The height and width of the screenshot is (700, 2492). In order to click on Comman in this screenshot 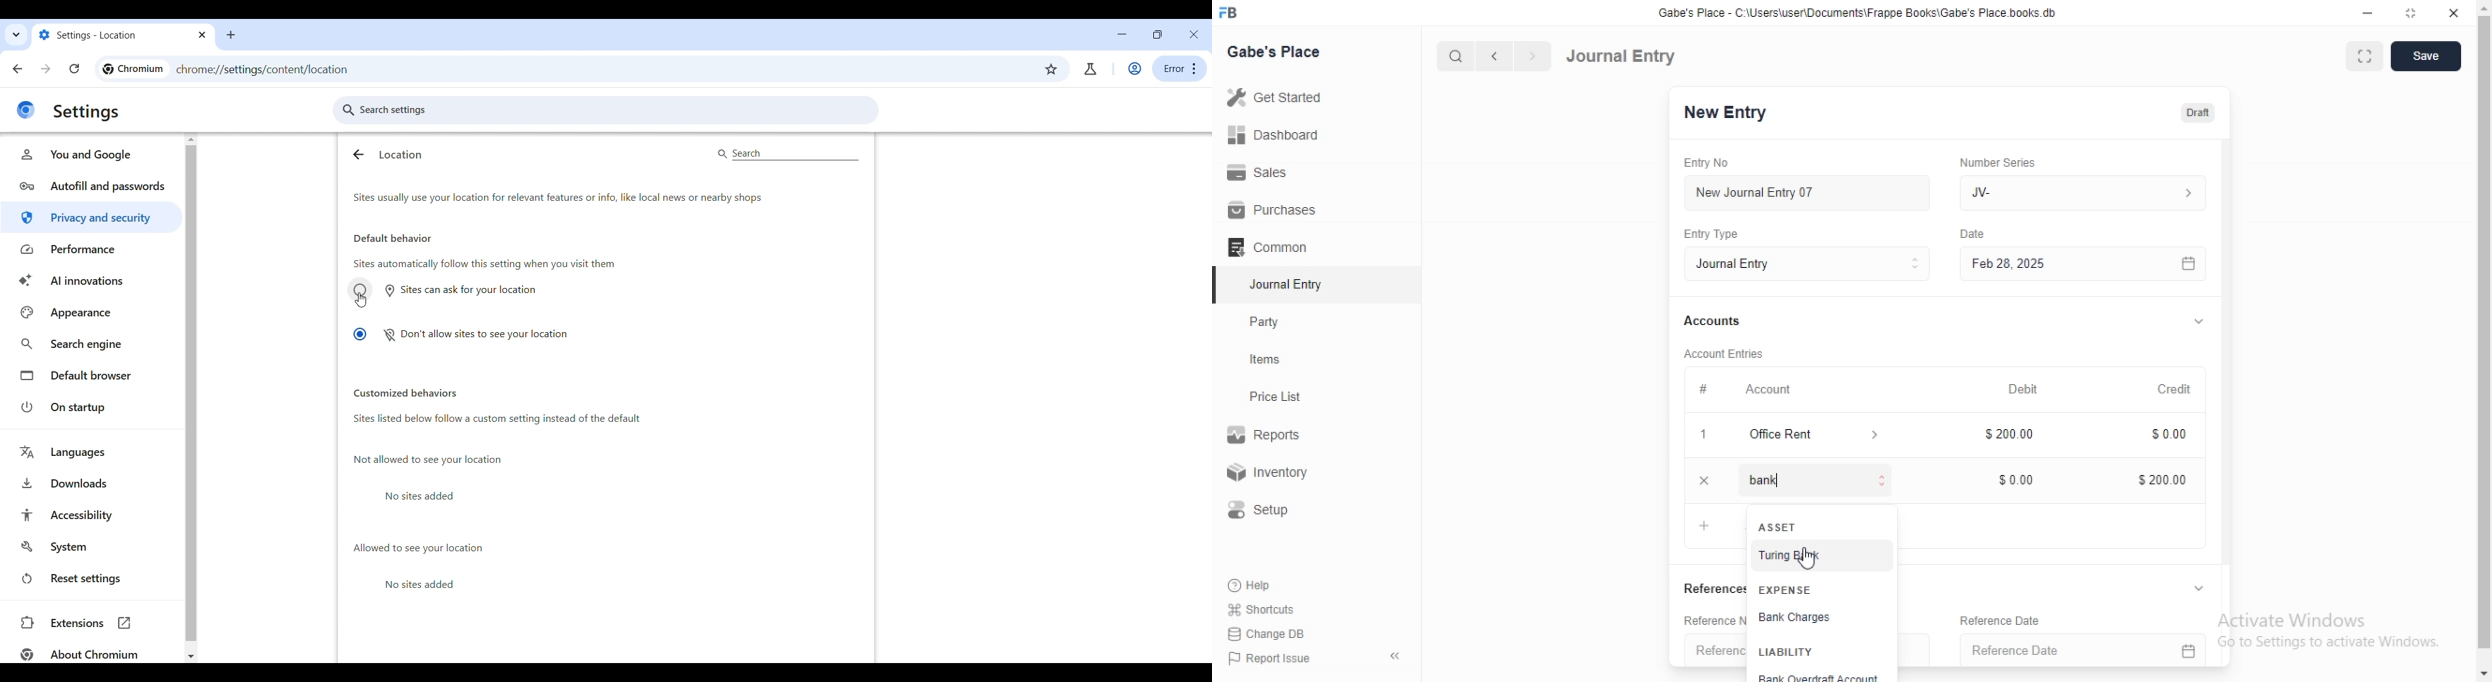, I will do `click(1261, 247)`.